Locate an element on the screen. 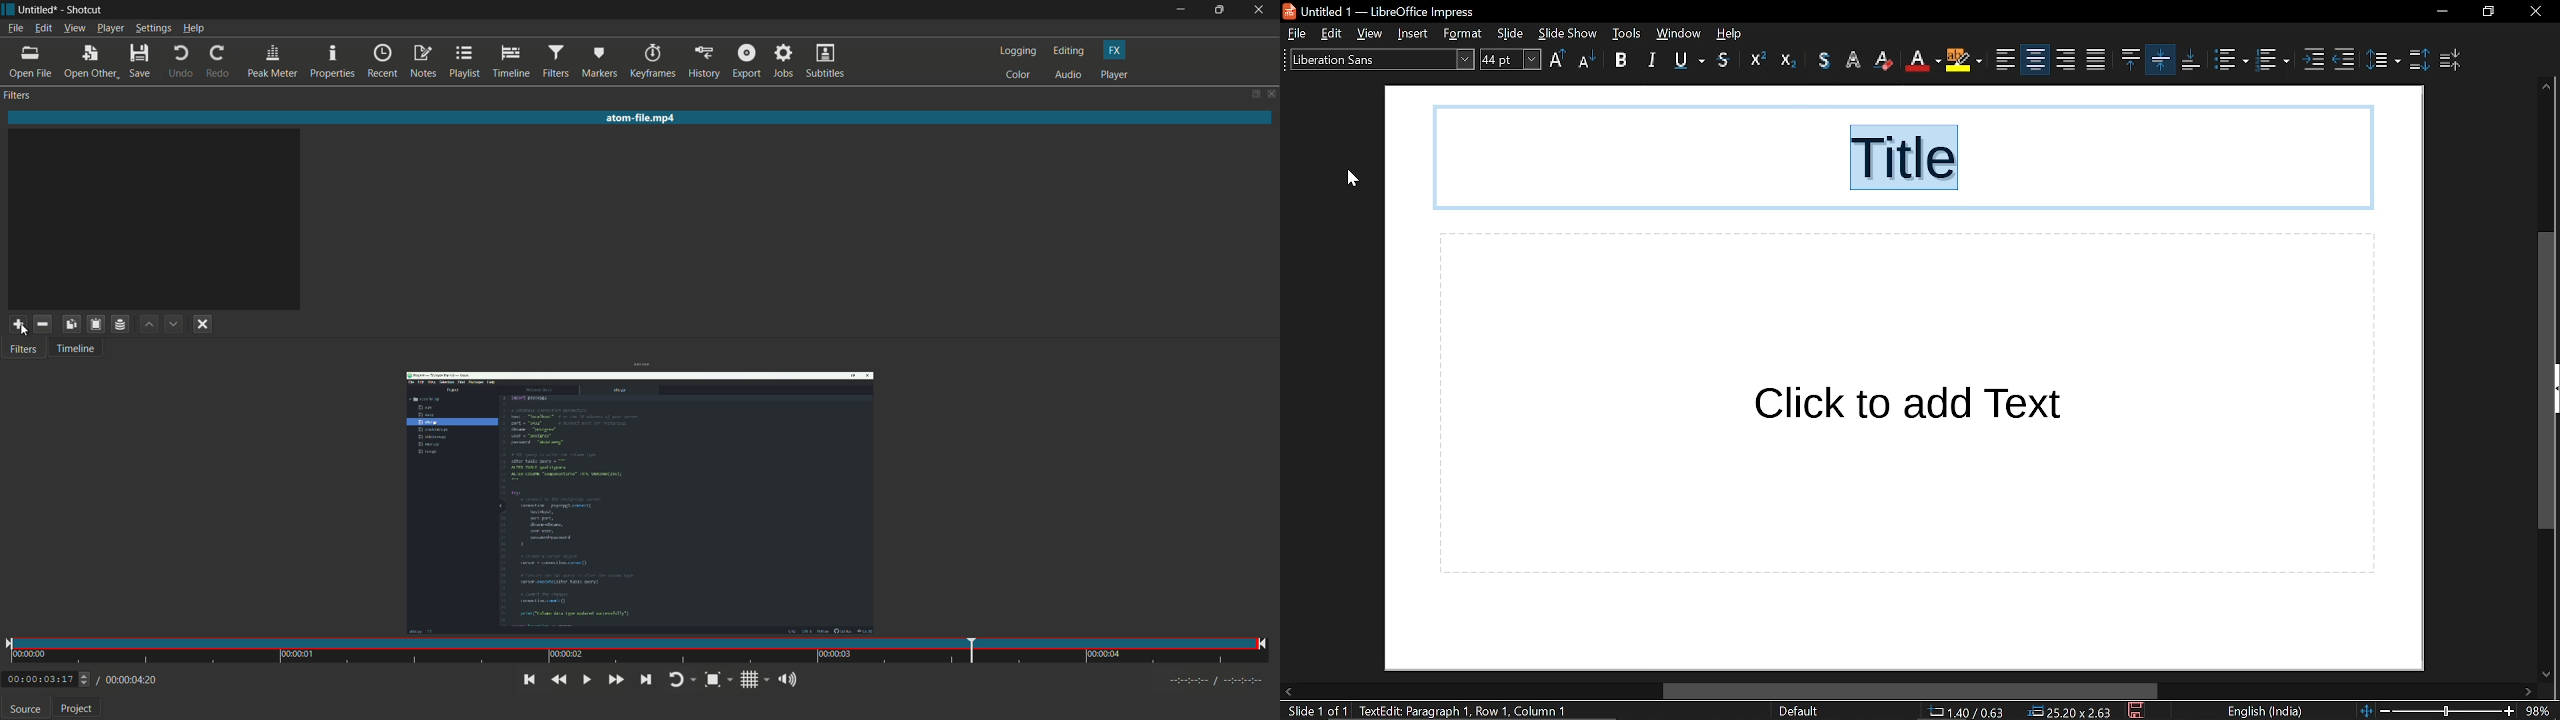  view is located at coordinates (1374, 34).